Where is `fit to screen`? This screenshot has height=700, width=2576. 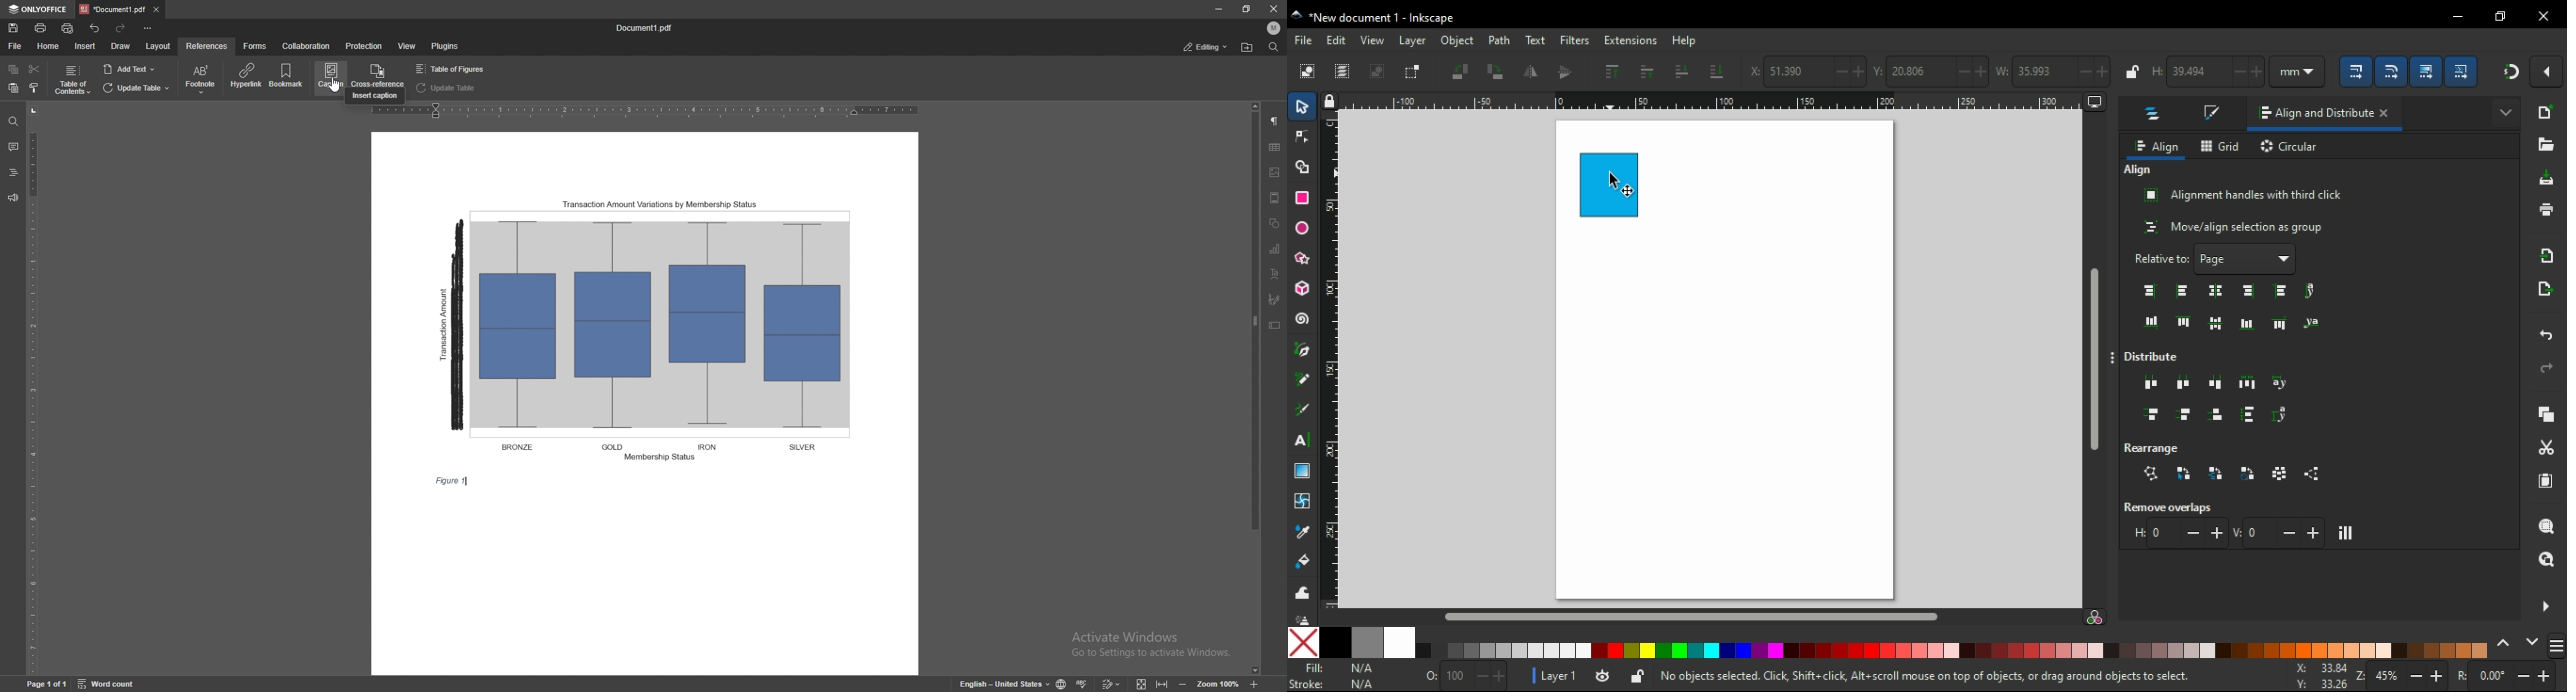
fit to screen is located at coordinates (1143, 683).